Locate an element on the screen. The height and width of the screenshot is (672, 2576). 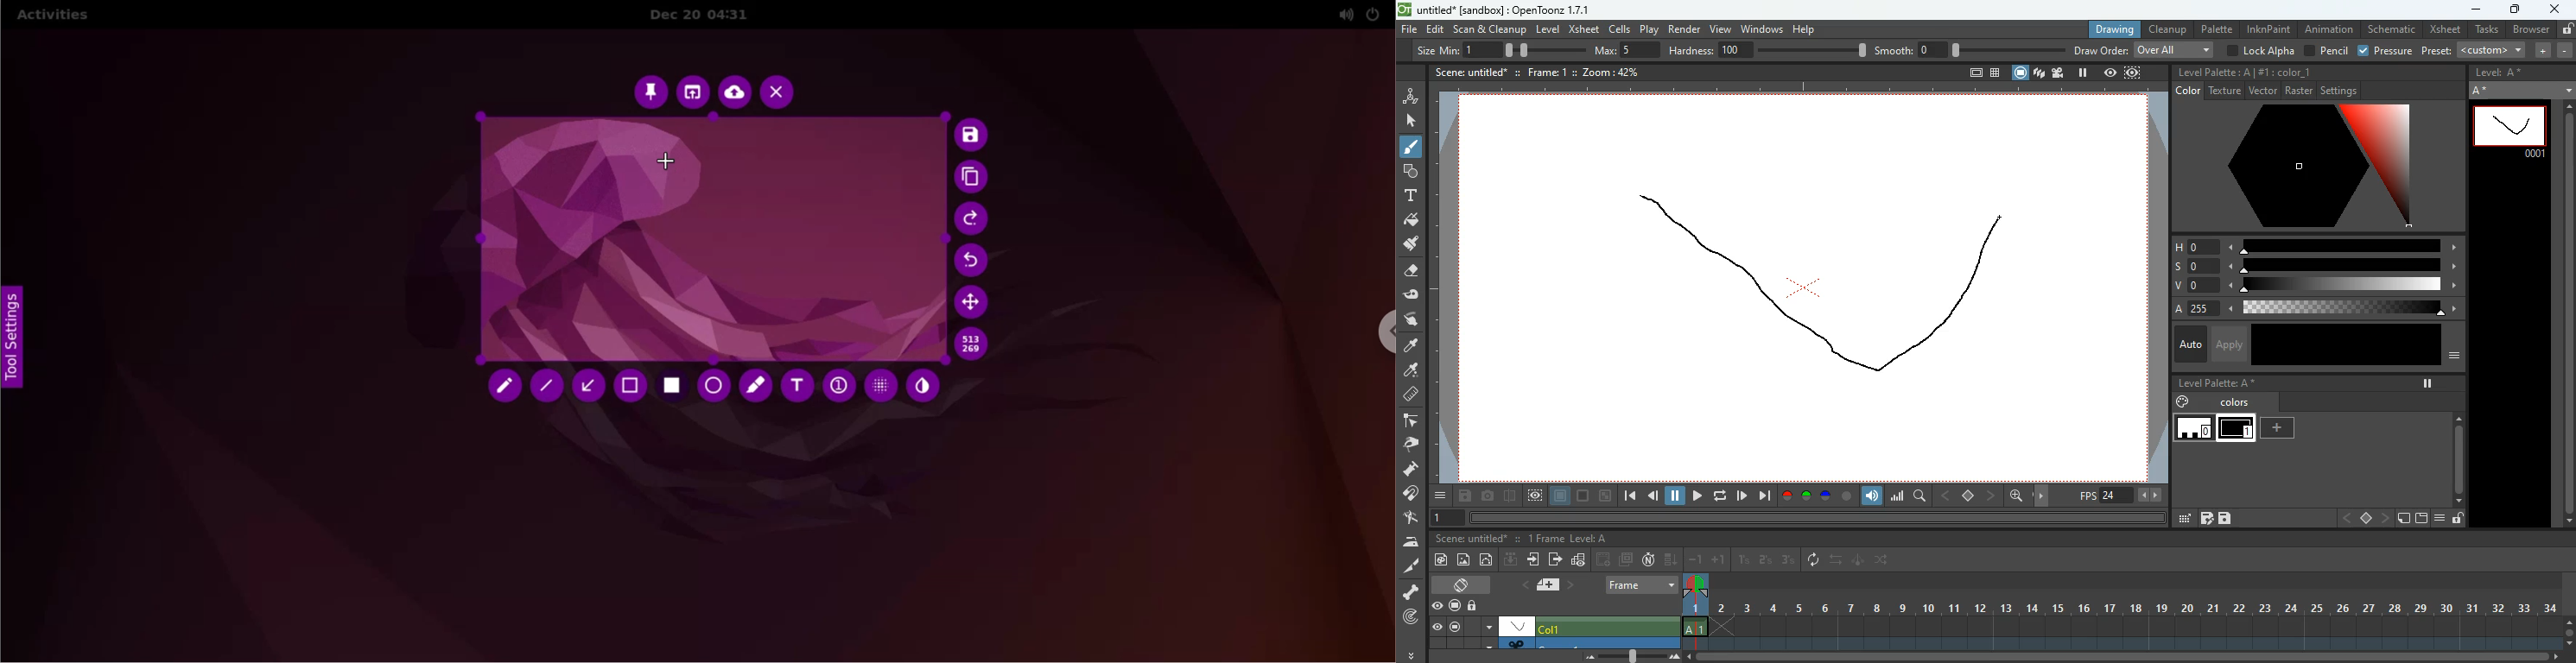
move is located at coordinates (1535, 559).